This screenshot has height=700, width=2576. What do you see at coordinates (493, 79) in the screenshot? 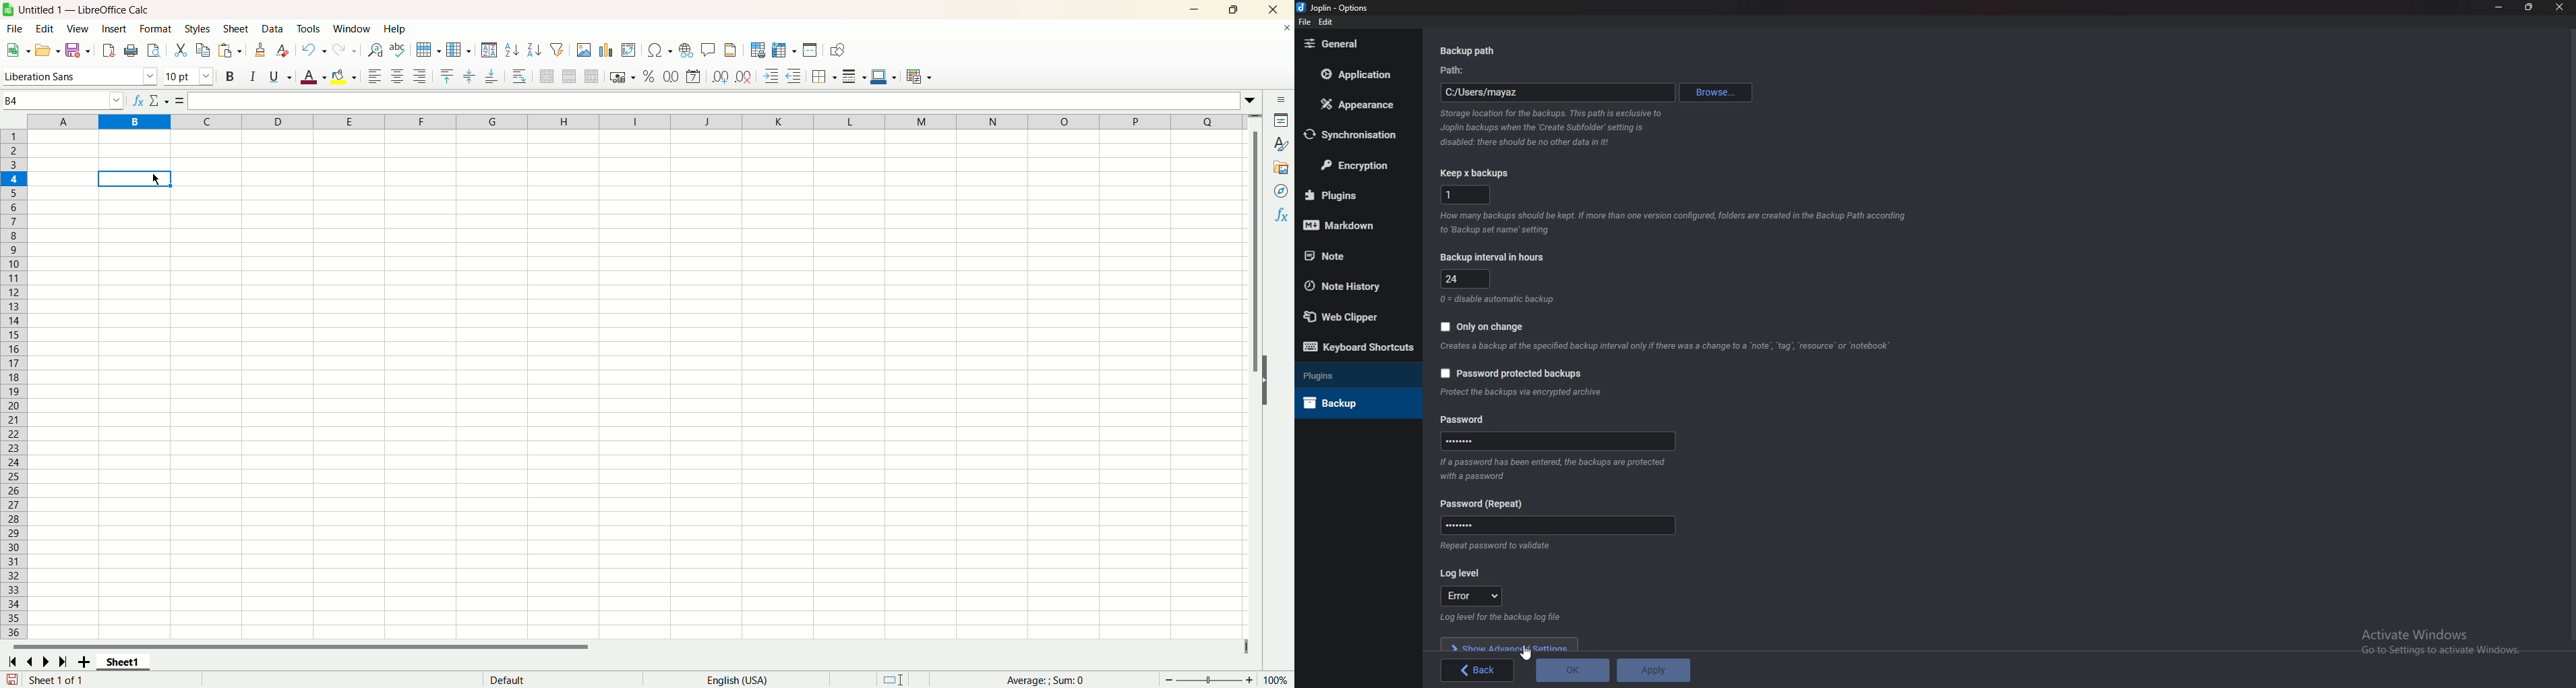
I see `align bottom` at bounding box center [493, 79].